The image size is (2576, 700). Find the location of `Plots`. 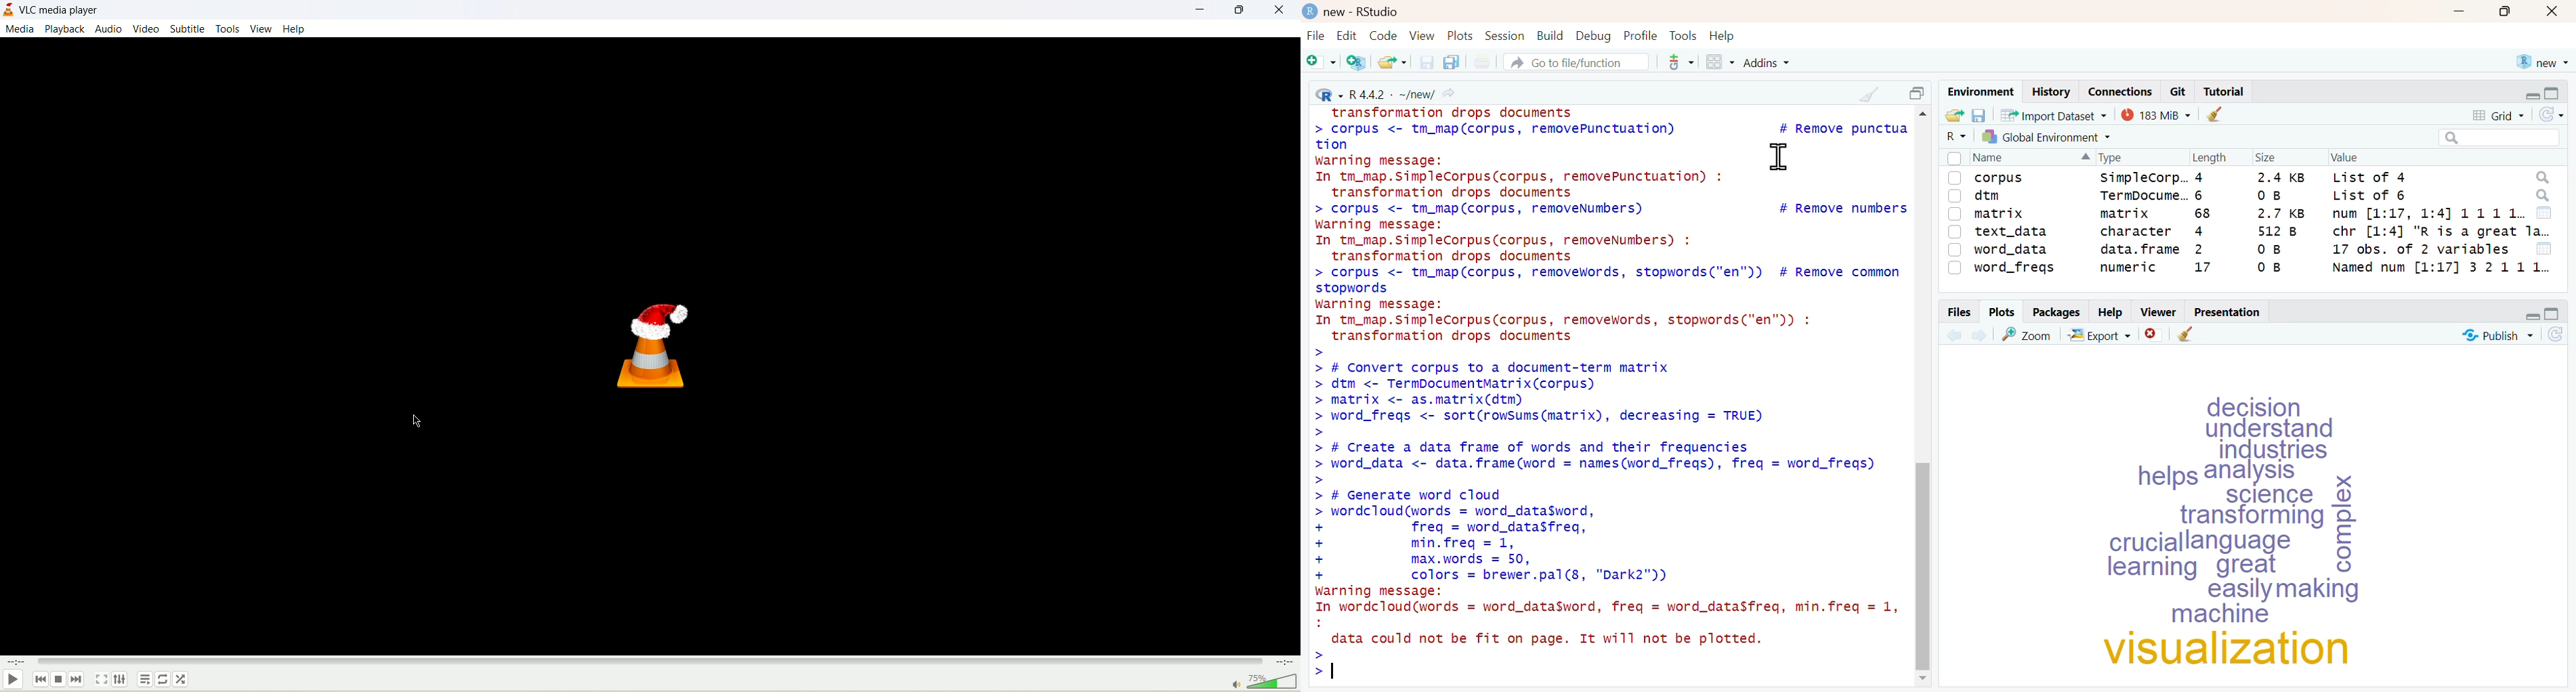

Plots is located at coordinates (1462, 36).